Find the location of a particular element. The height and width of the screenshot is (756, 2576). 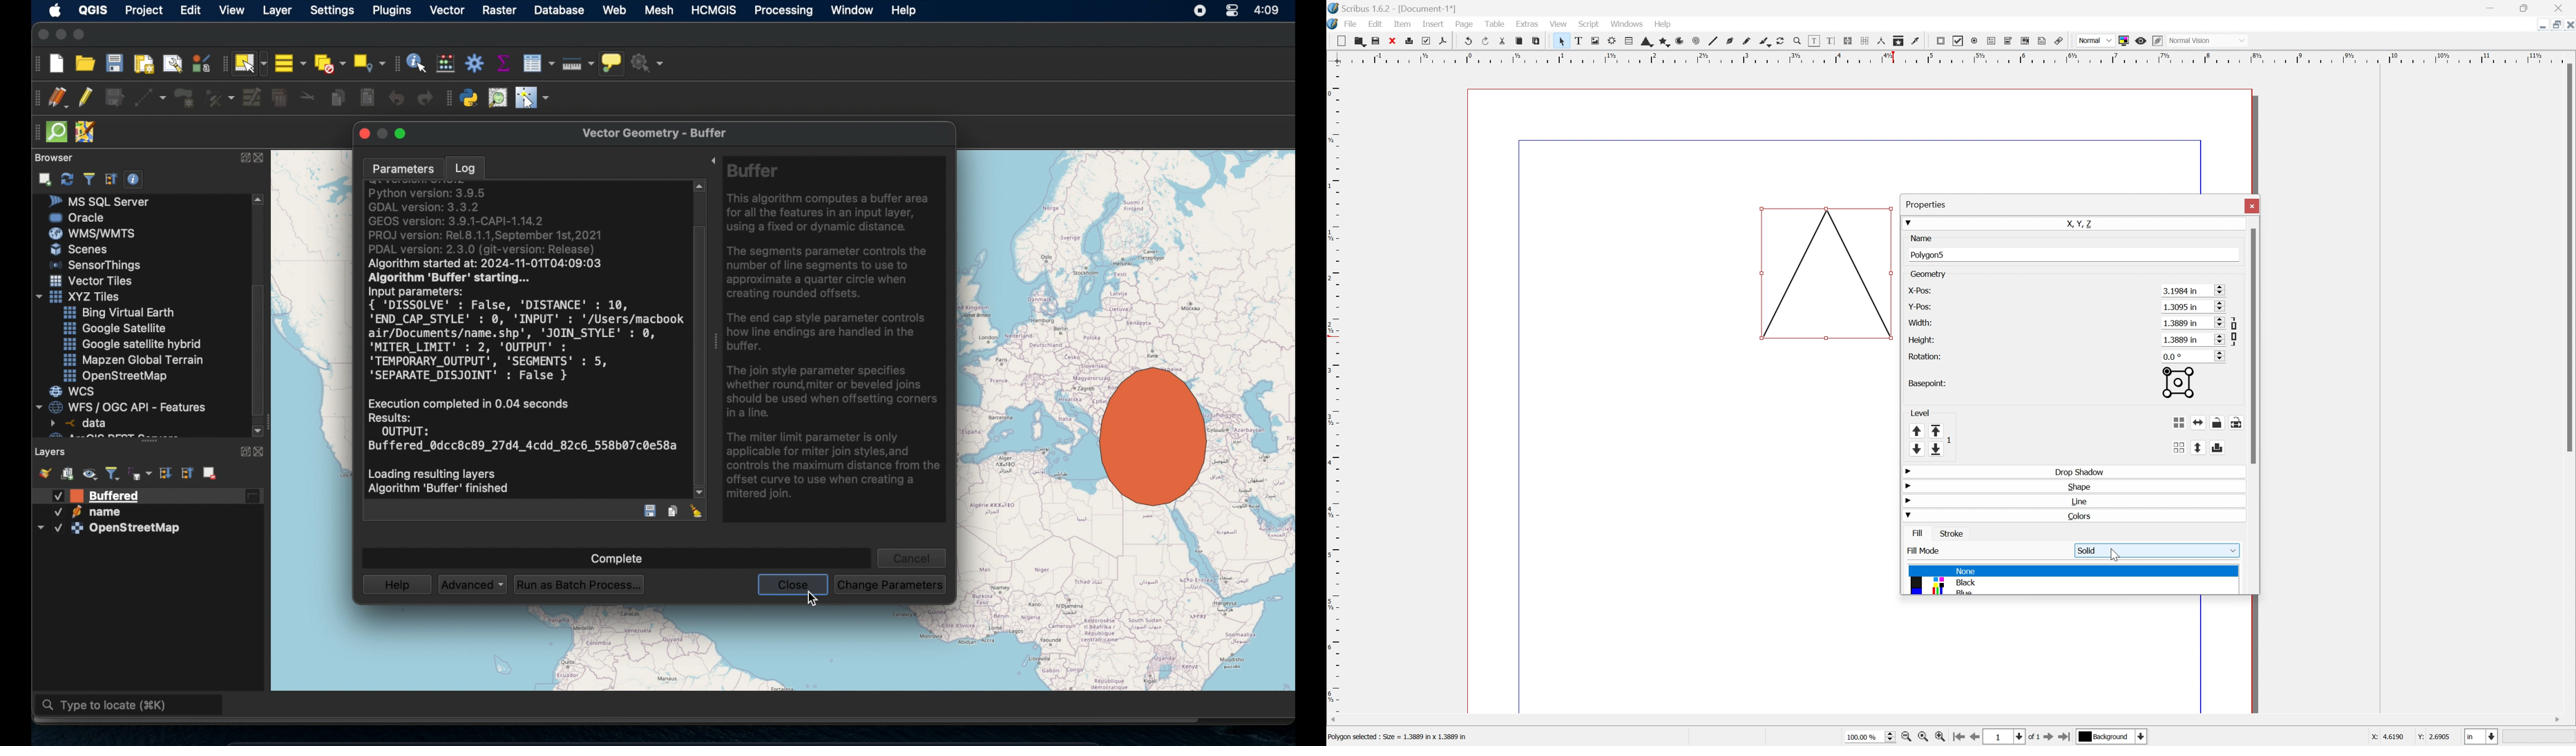

scroll down arrow is located at coordinates (258, 429).